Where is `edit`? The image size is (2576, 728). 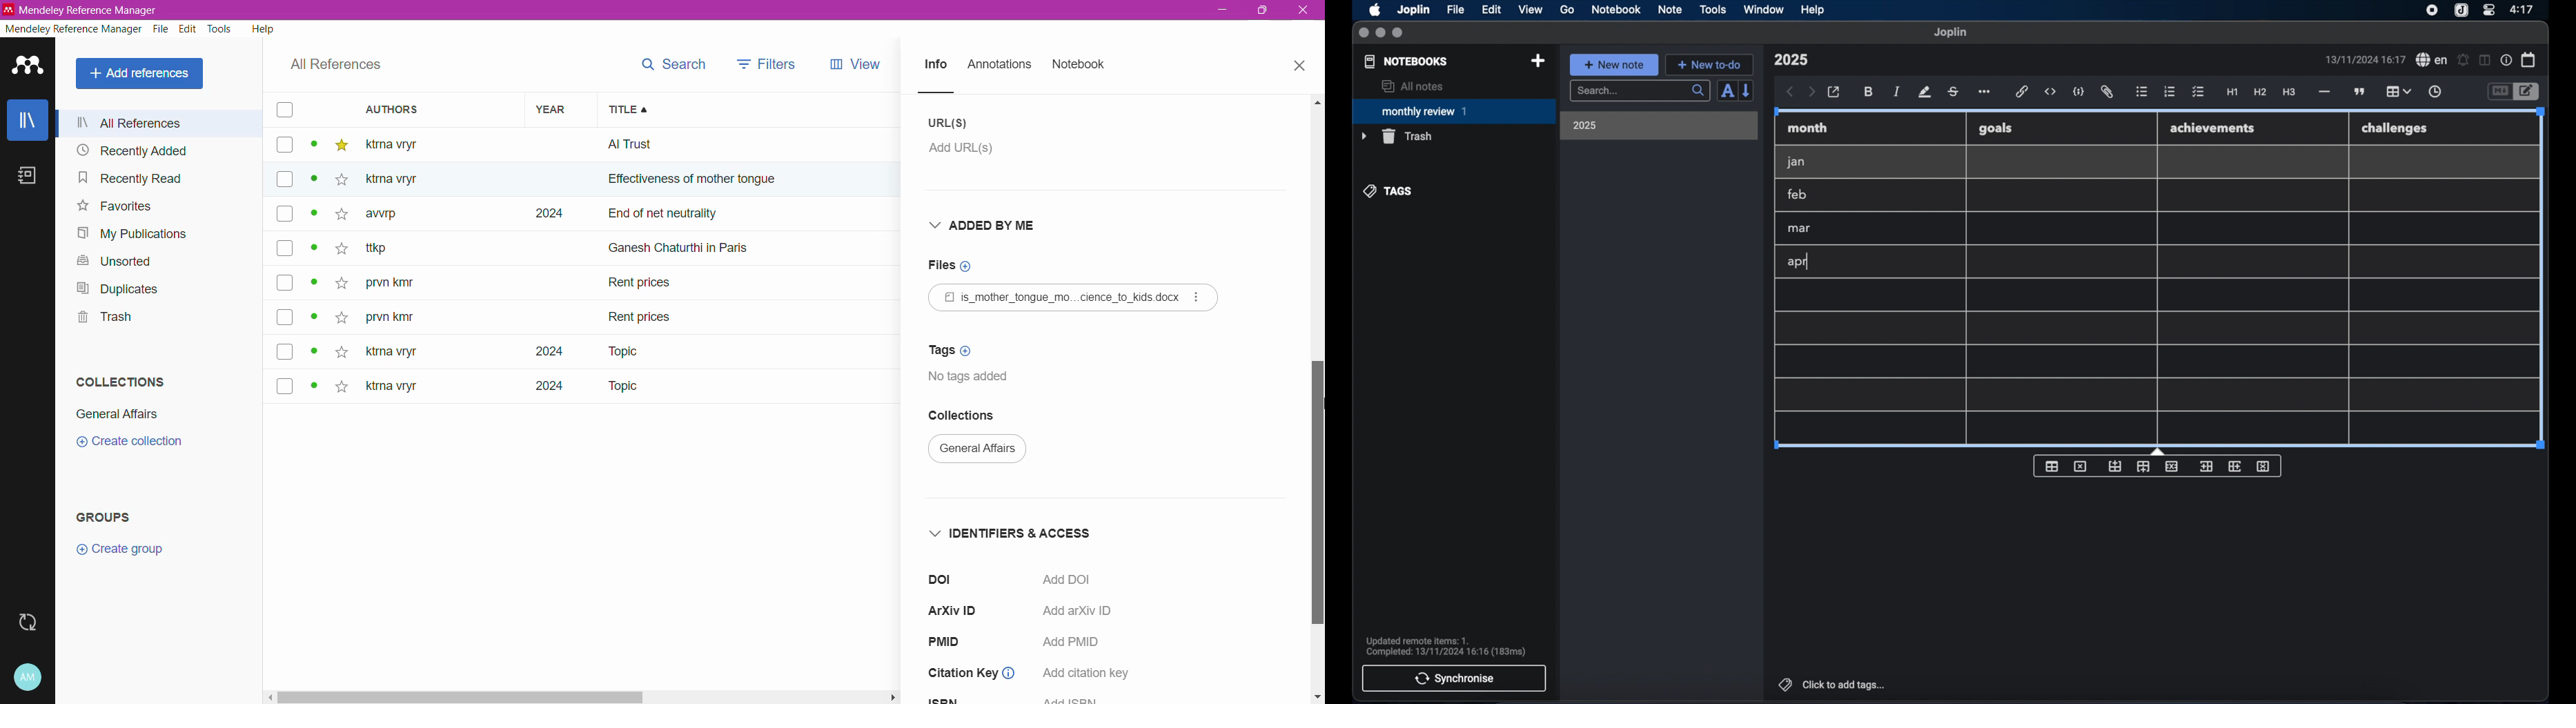
edit is located at coordinates (1492, 10).